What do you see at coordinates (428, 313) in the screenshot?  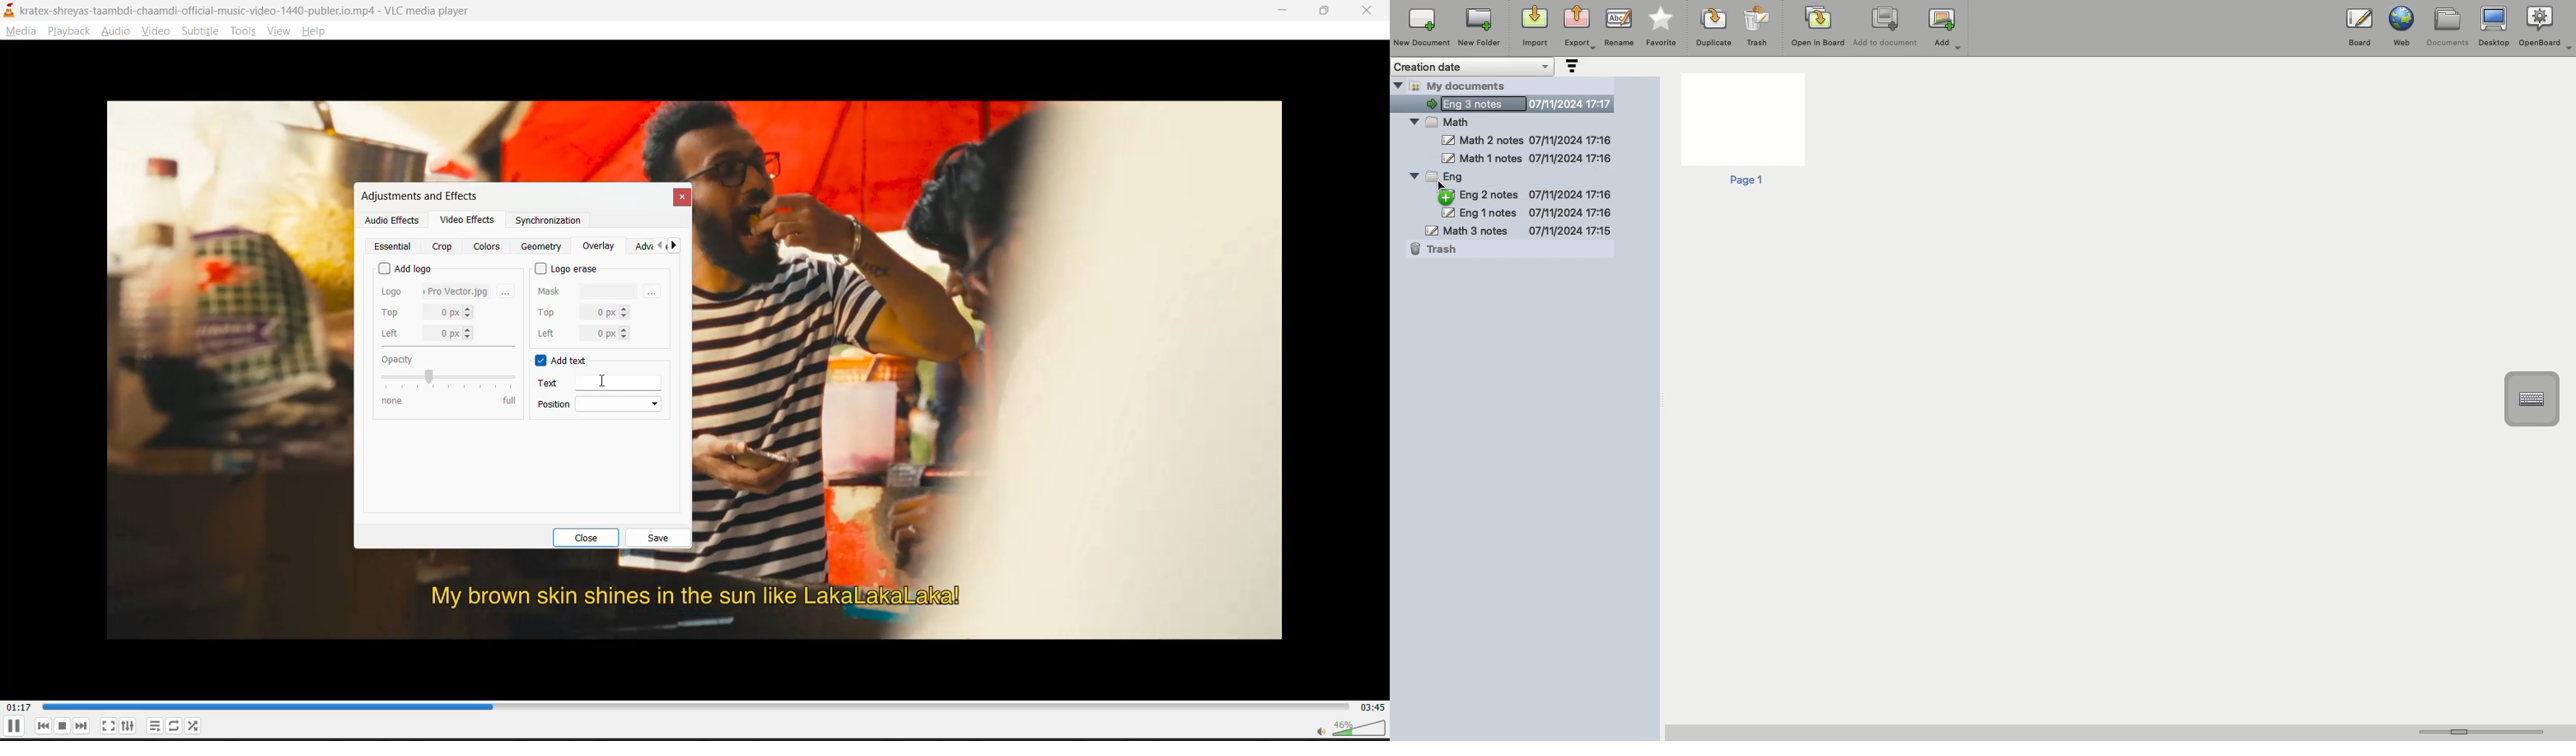 I see `top` at bounding box center [428, 313].